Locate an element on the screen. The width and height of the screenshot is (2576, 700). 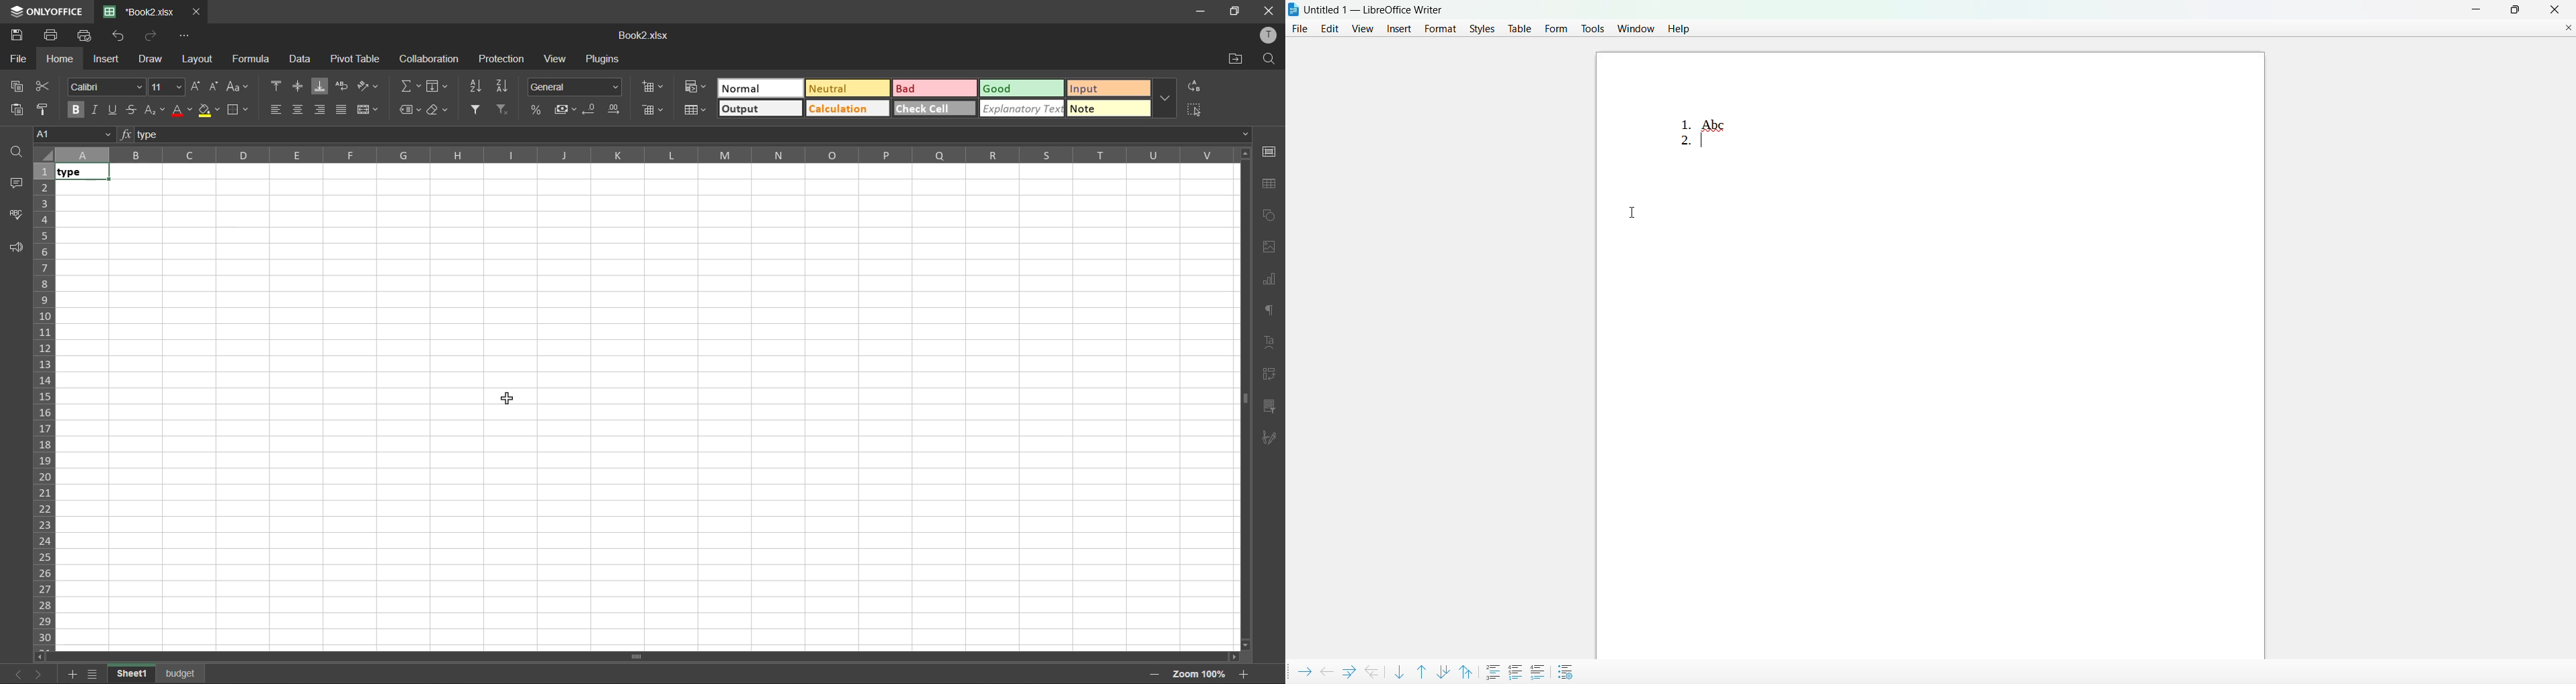
summation is located at coordinates (412, 88).